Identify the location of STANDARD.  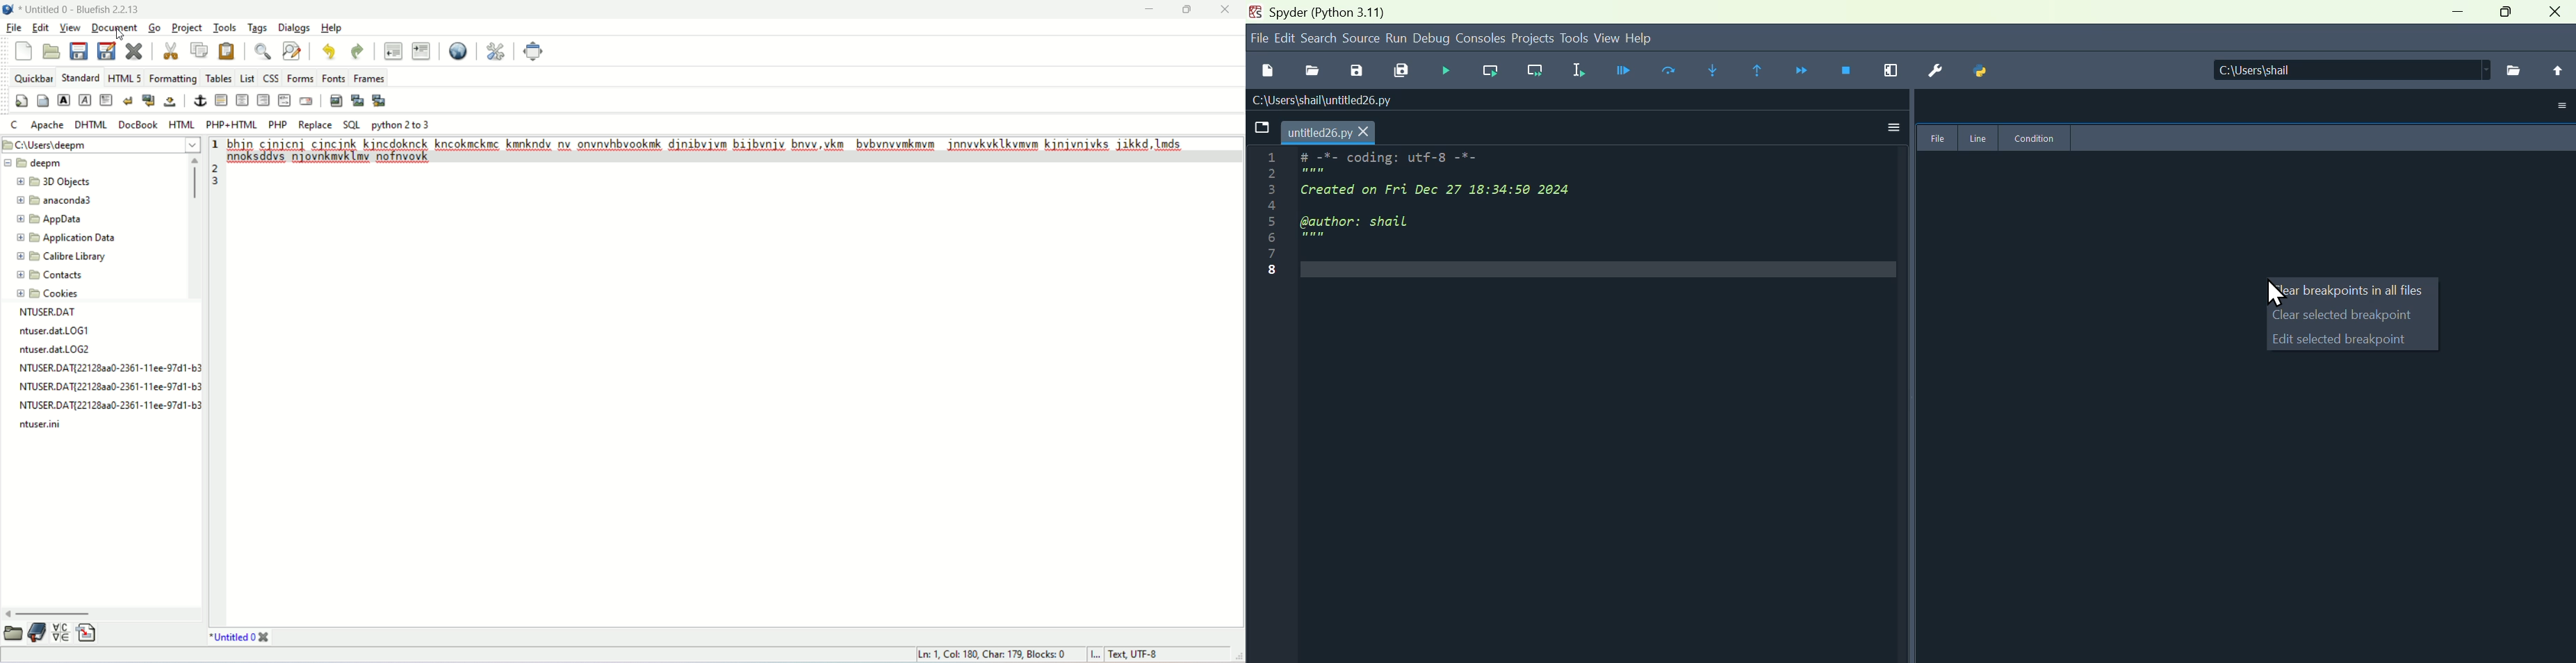
(80, 76).